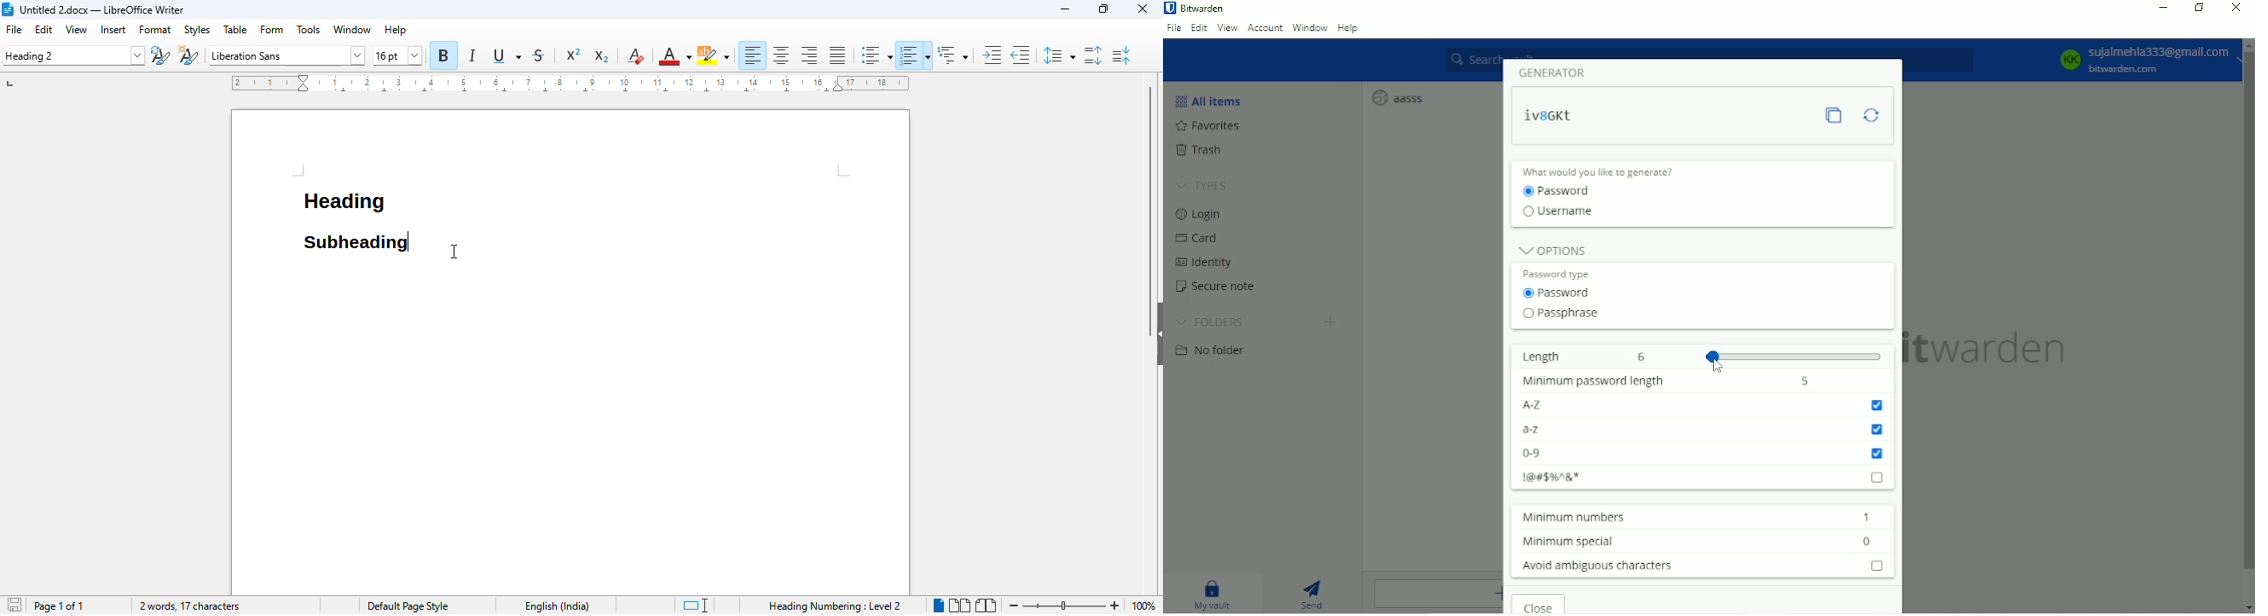 Image resolution: width=2268 pixels, height=616 pixels. Describe the element at coordinates (993, 55) in the screenshot. I see `increase indent` at that location.